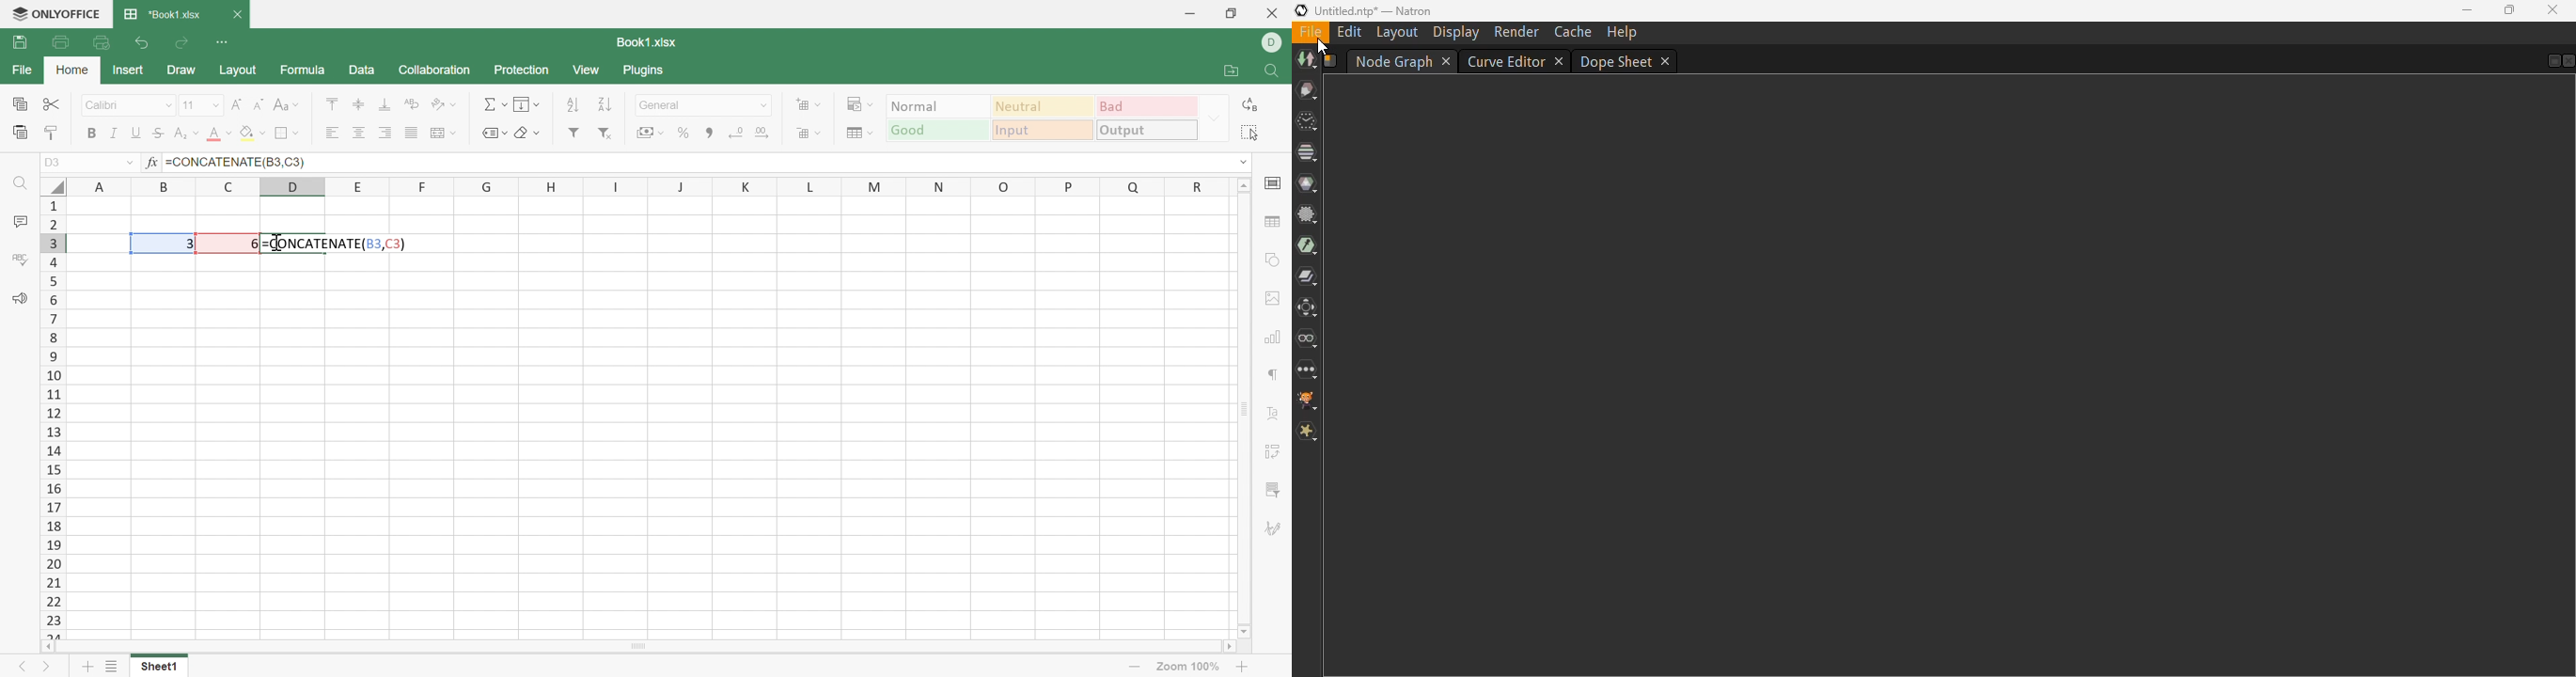 The height and width of the screenshot is (700, 2576). I want to click on Conditional formatting, so click(861, 105).